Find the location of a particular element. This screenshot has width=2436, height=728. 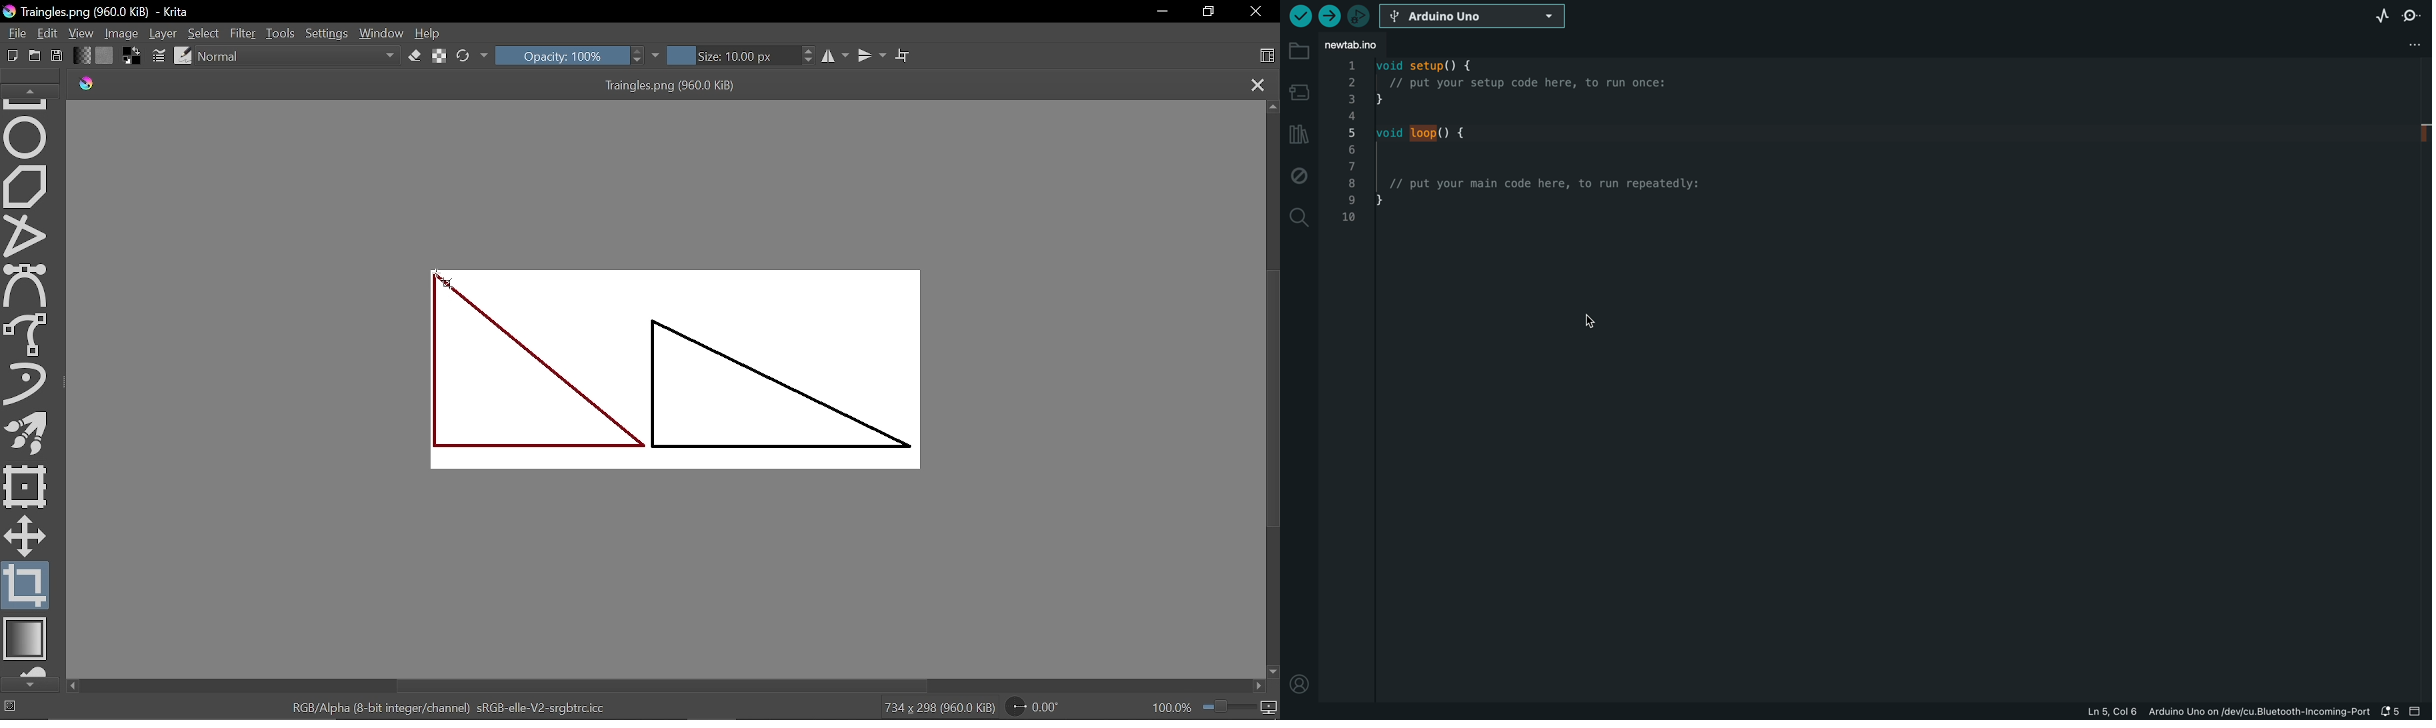

Preserve alpha is located at coordinates (439, 57).